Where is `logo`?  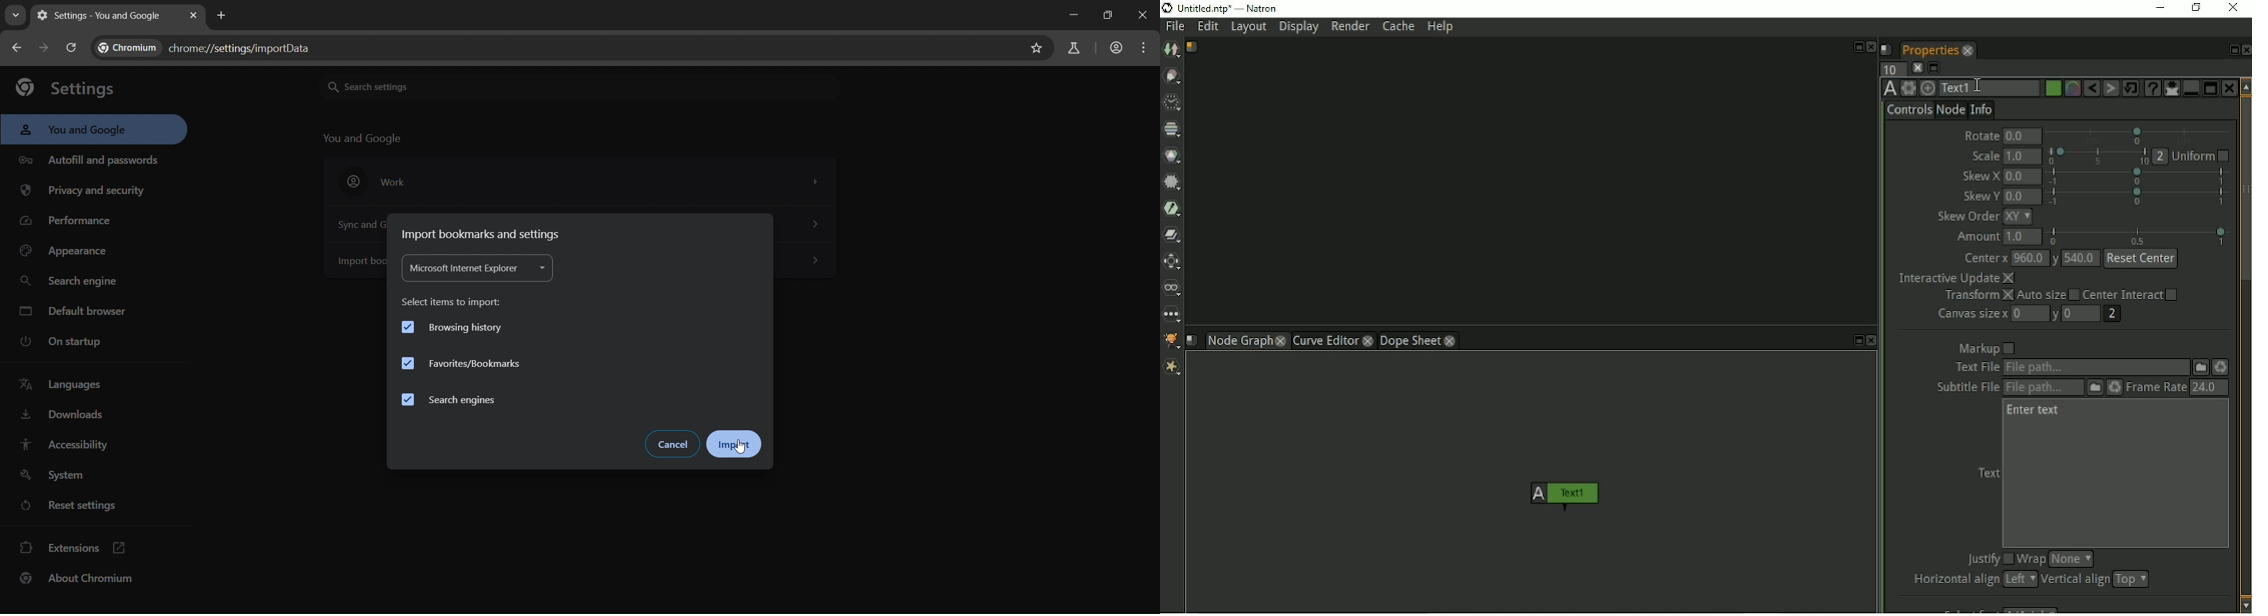
logo is located at coordinates (1167, 8).